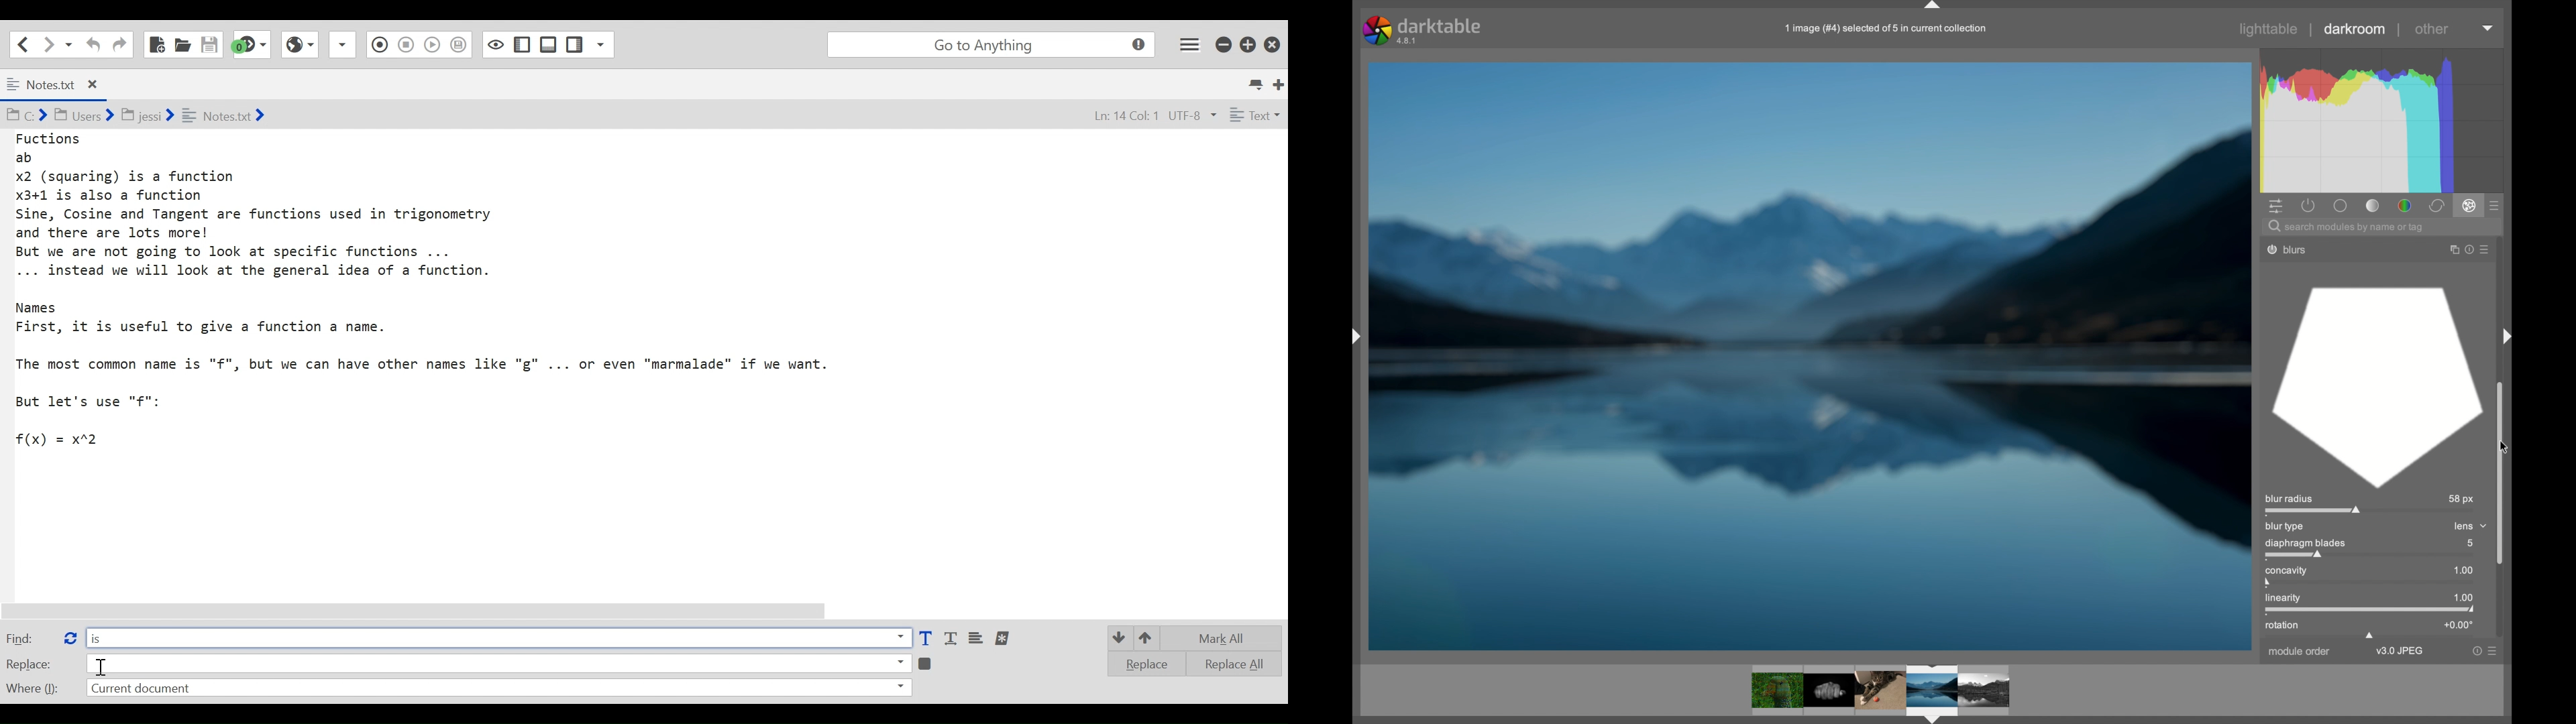 The width and height of the screenshot is (2576, 728). What do you see at coordinates (2371, 556) in the screenshot?
I see `slider` at bounding box center [2371, 556].